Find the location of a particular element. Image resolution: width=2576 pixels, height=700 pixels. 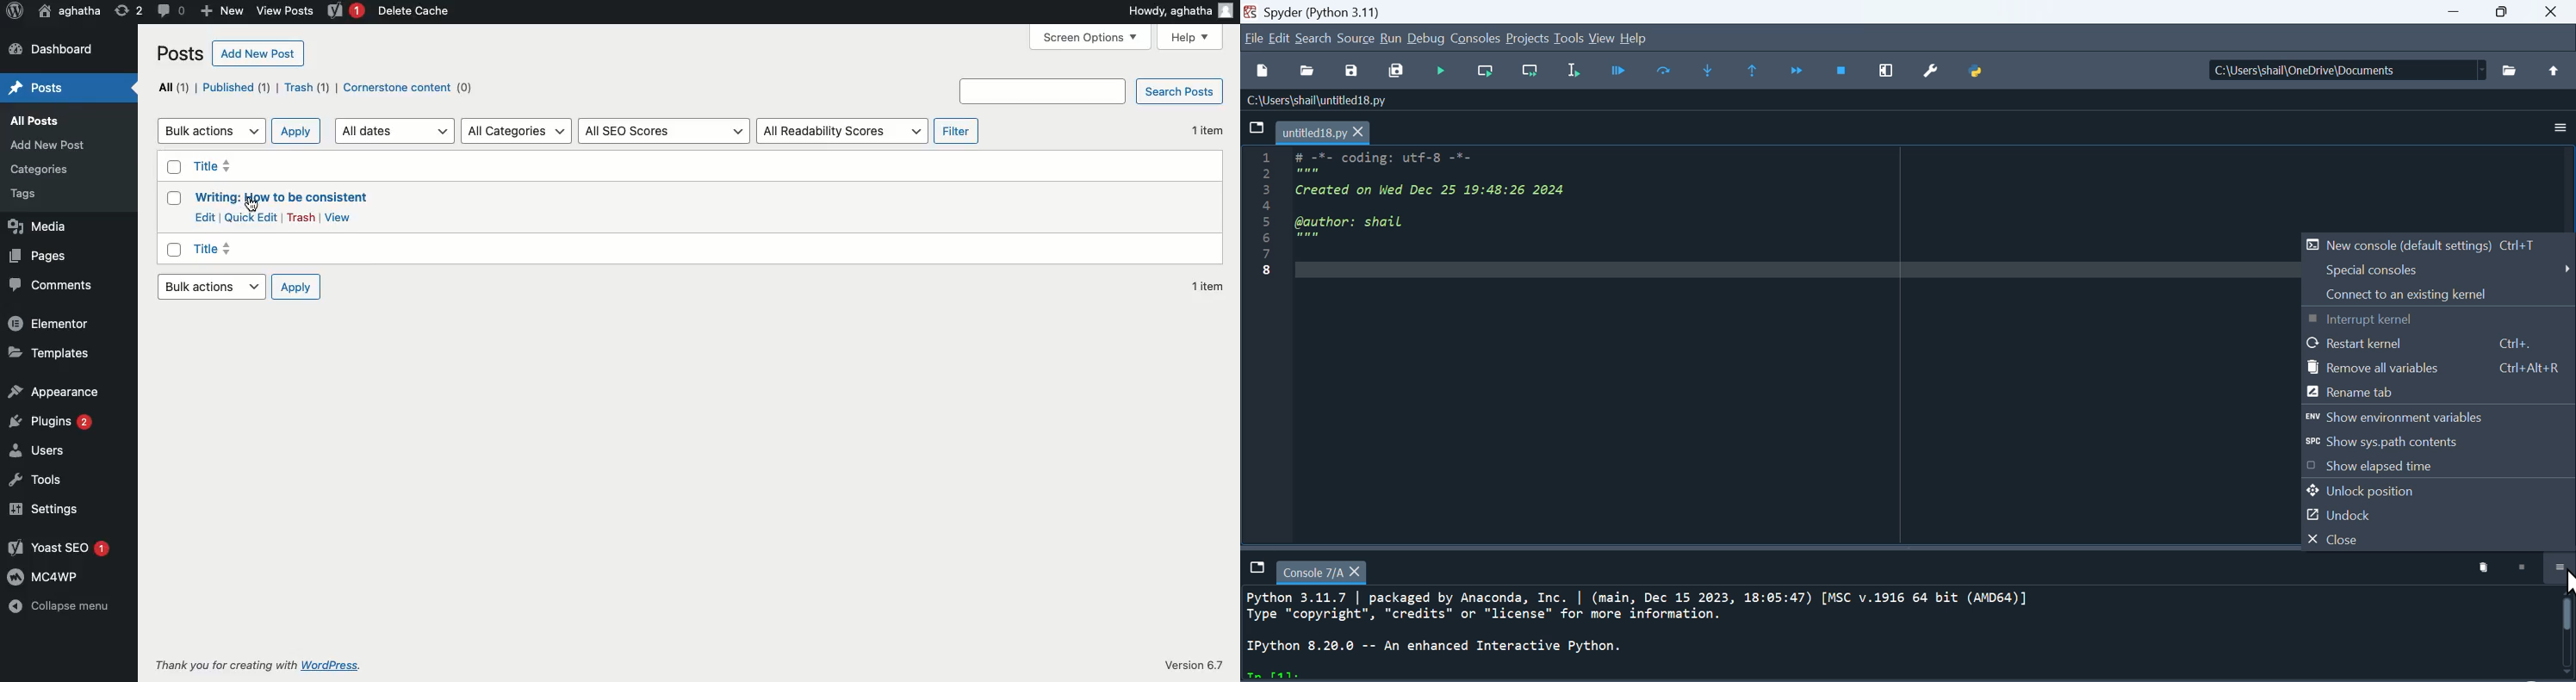

console 7/A tab is located at coordinates (1324, 573).